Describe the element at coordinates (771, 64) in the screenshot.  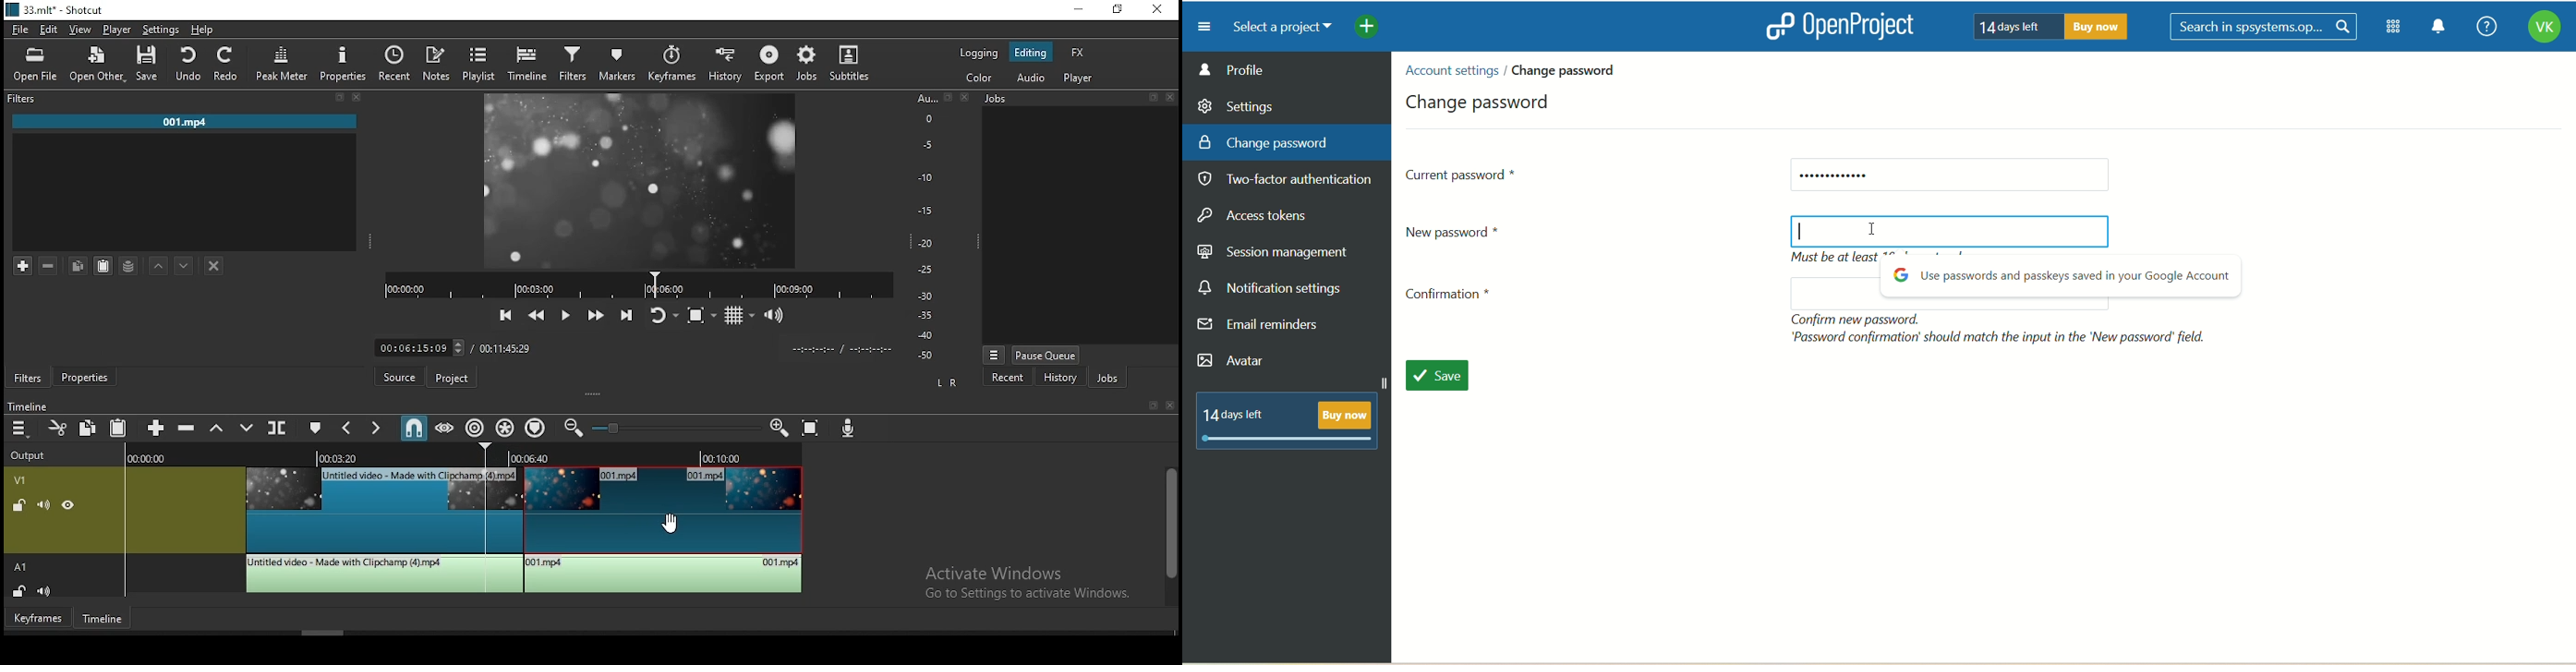
I see `export` at that location.